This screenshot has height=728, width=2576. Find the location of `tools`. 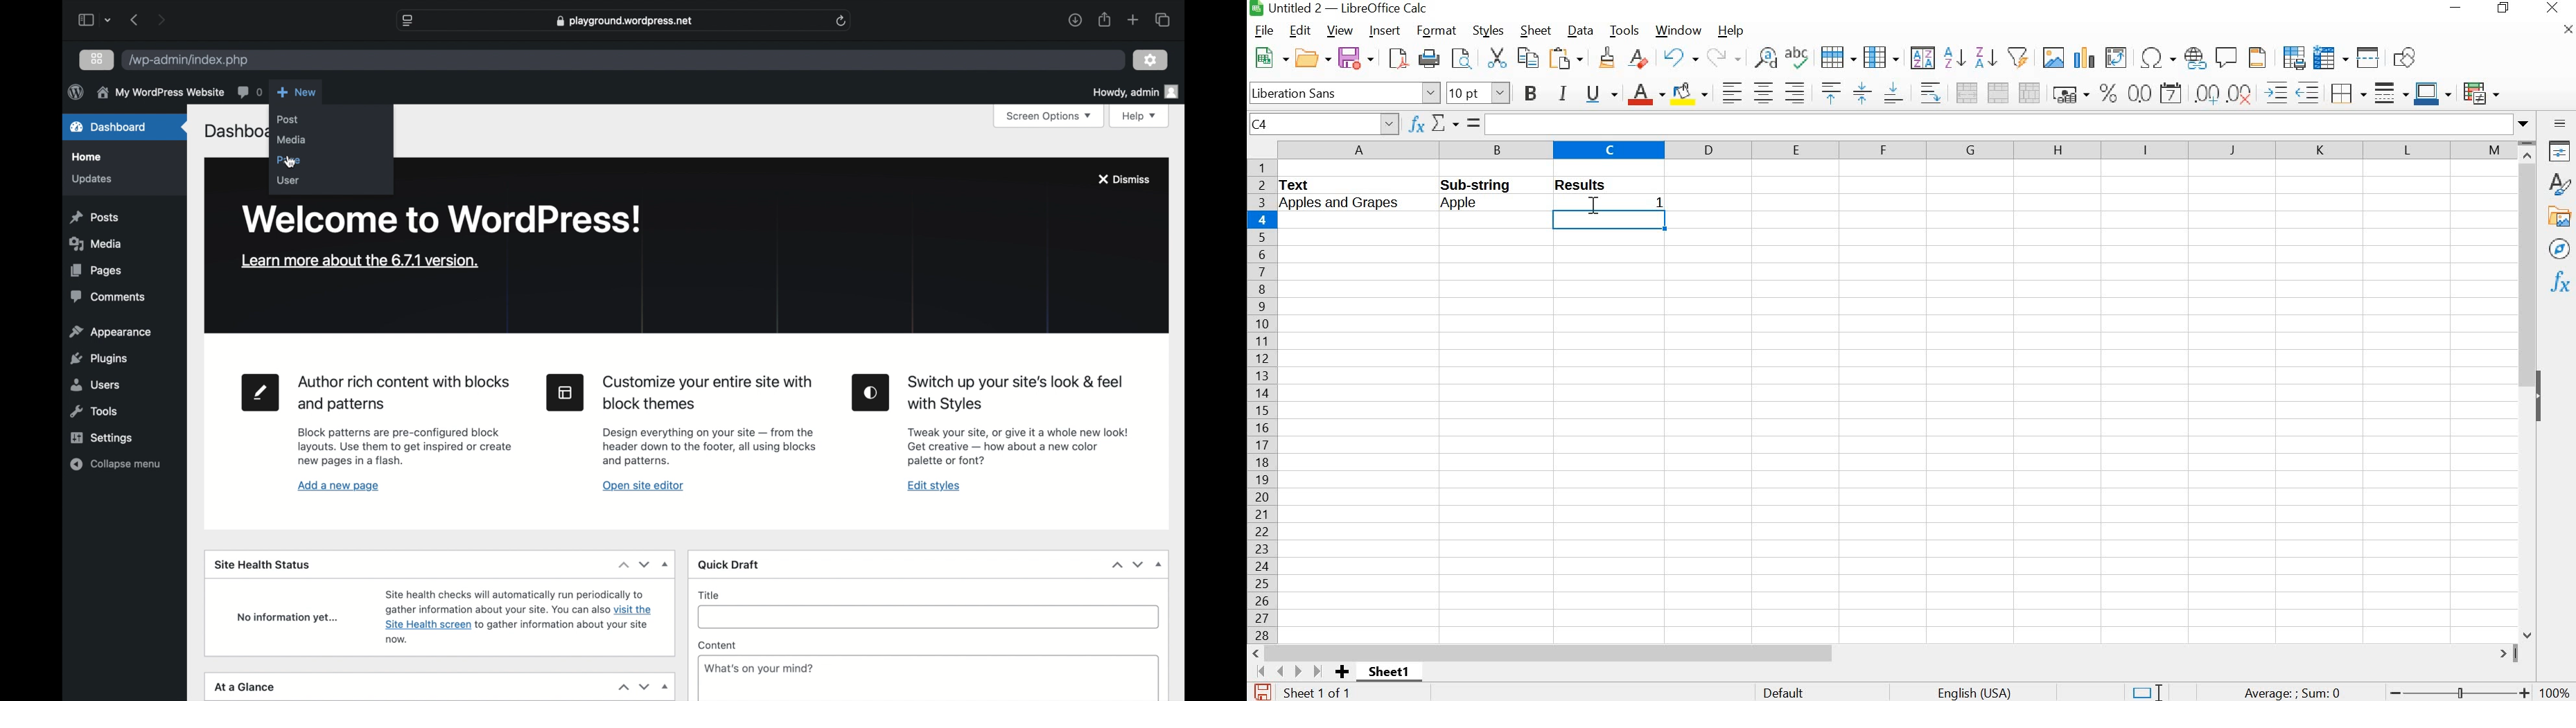

tools is located at coordinates (1625, 31).